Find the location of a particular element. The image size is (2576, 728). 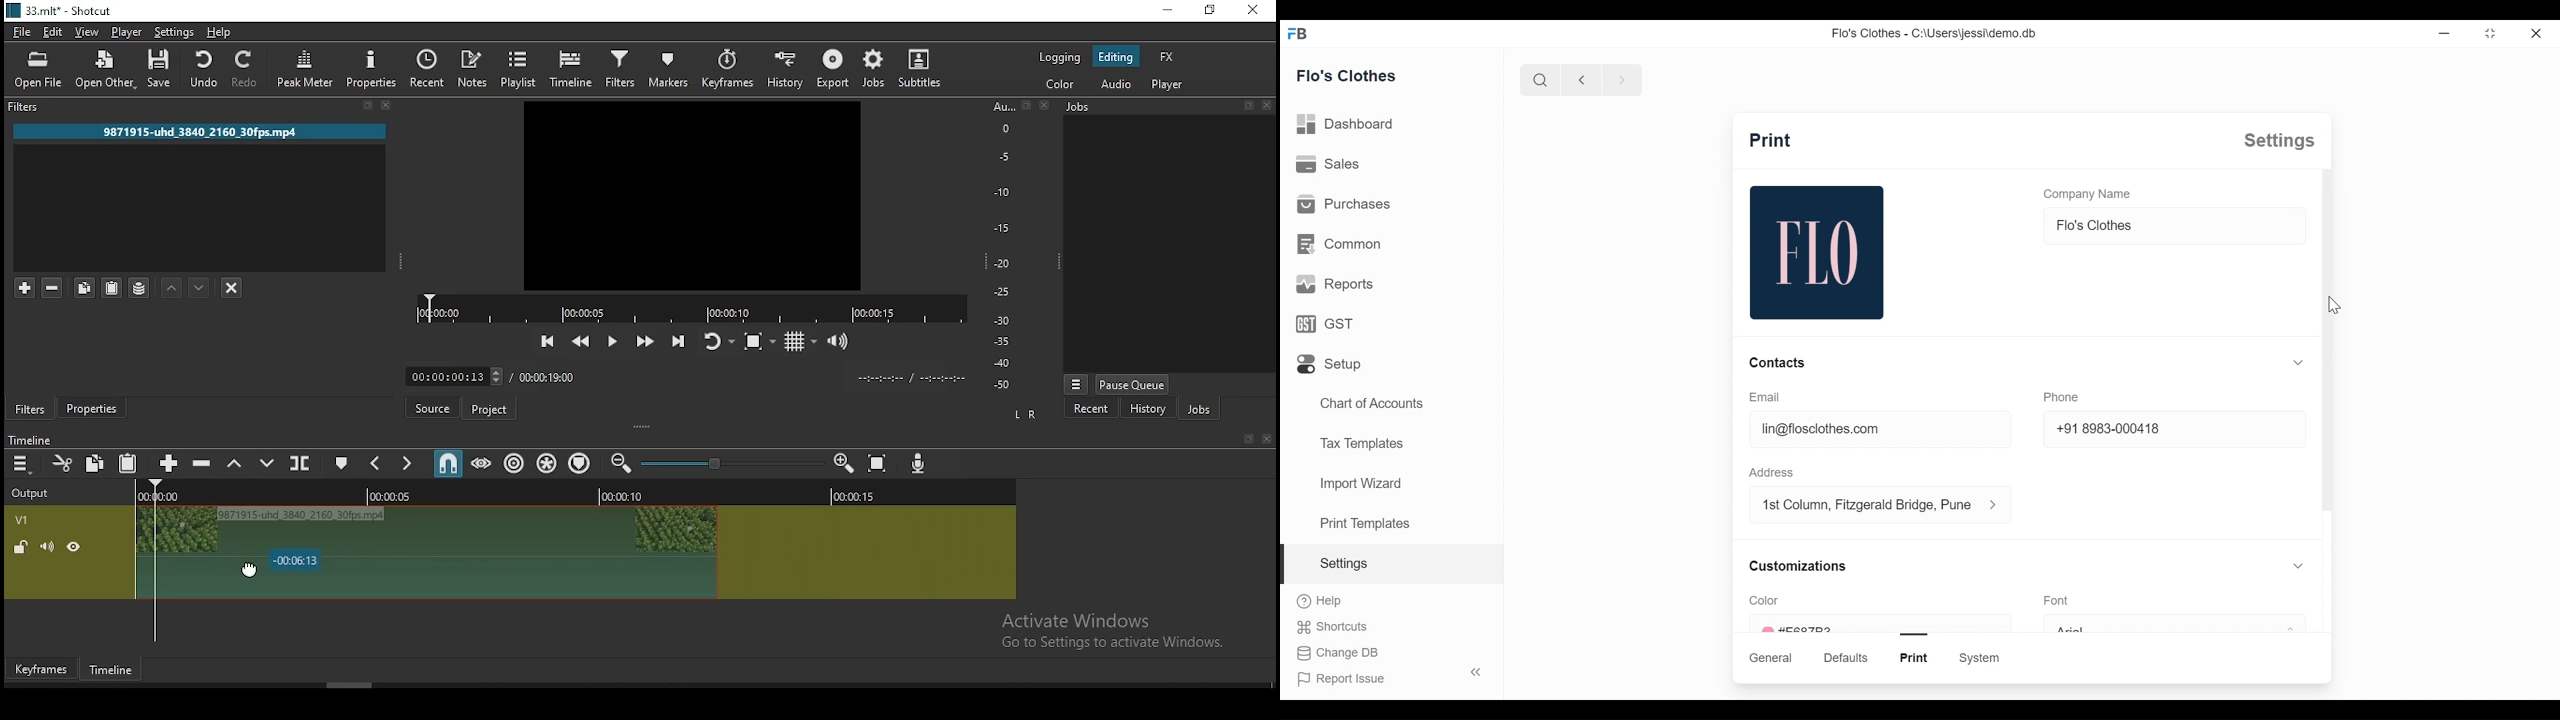

sales is located at coordinates (1328, 163).